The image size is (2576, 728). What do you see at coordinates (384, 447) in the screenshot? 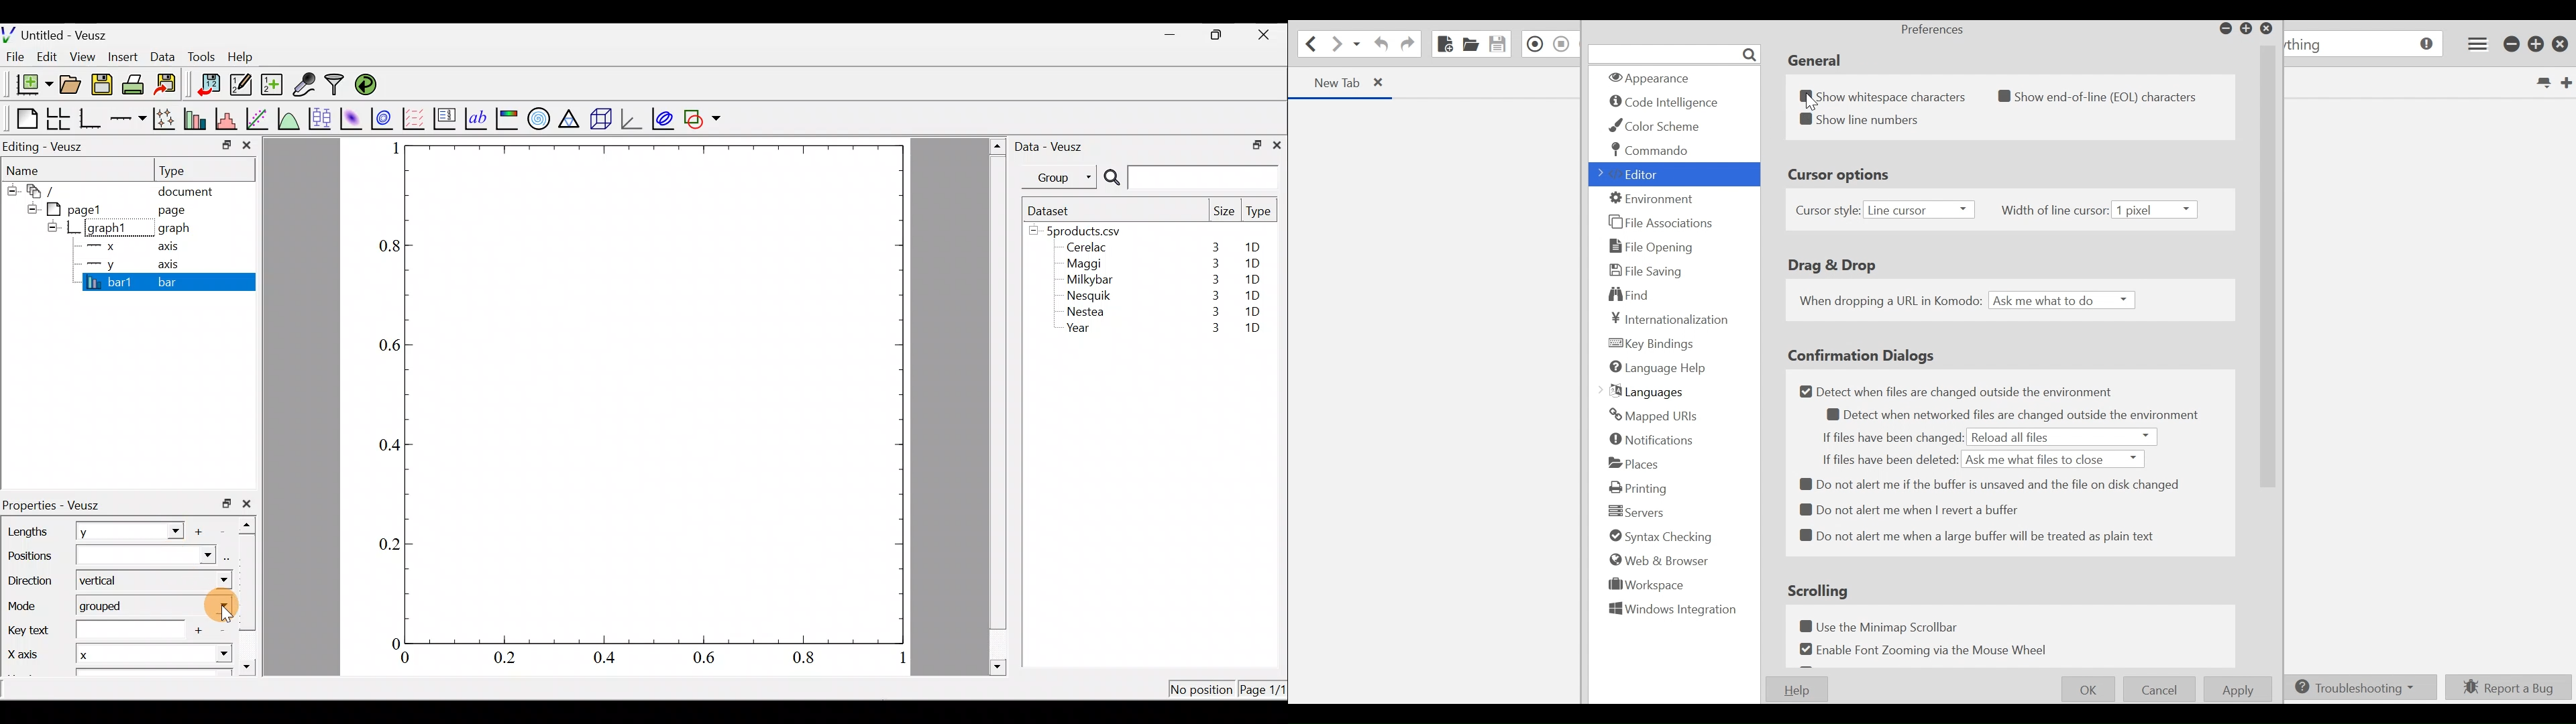
I see `04` at bounding box center [384, 447].